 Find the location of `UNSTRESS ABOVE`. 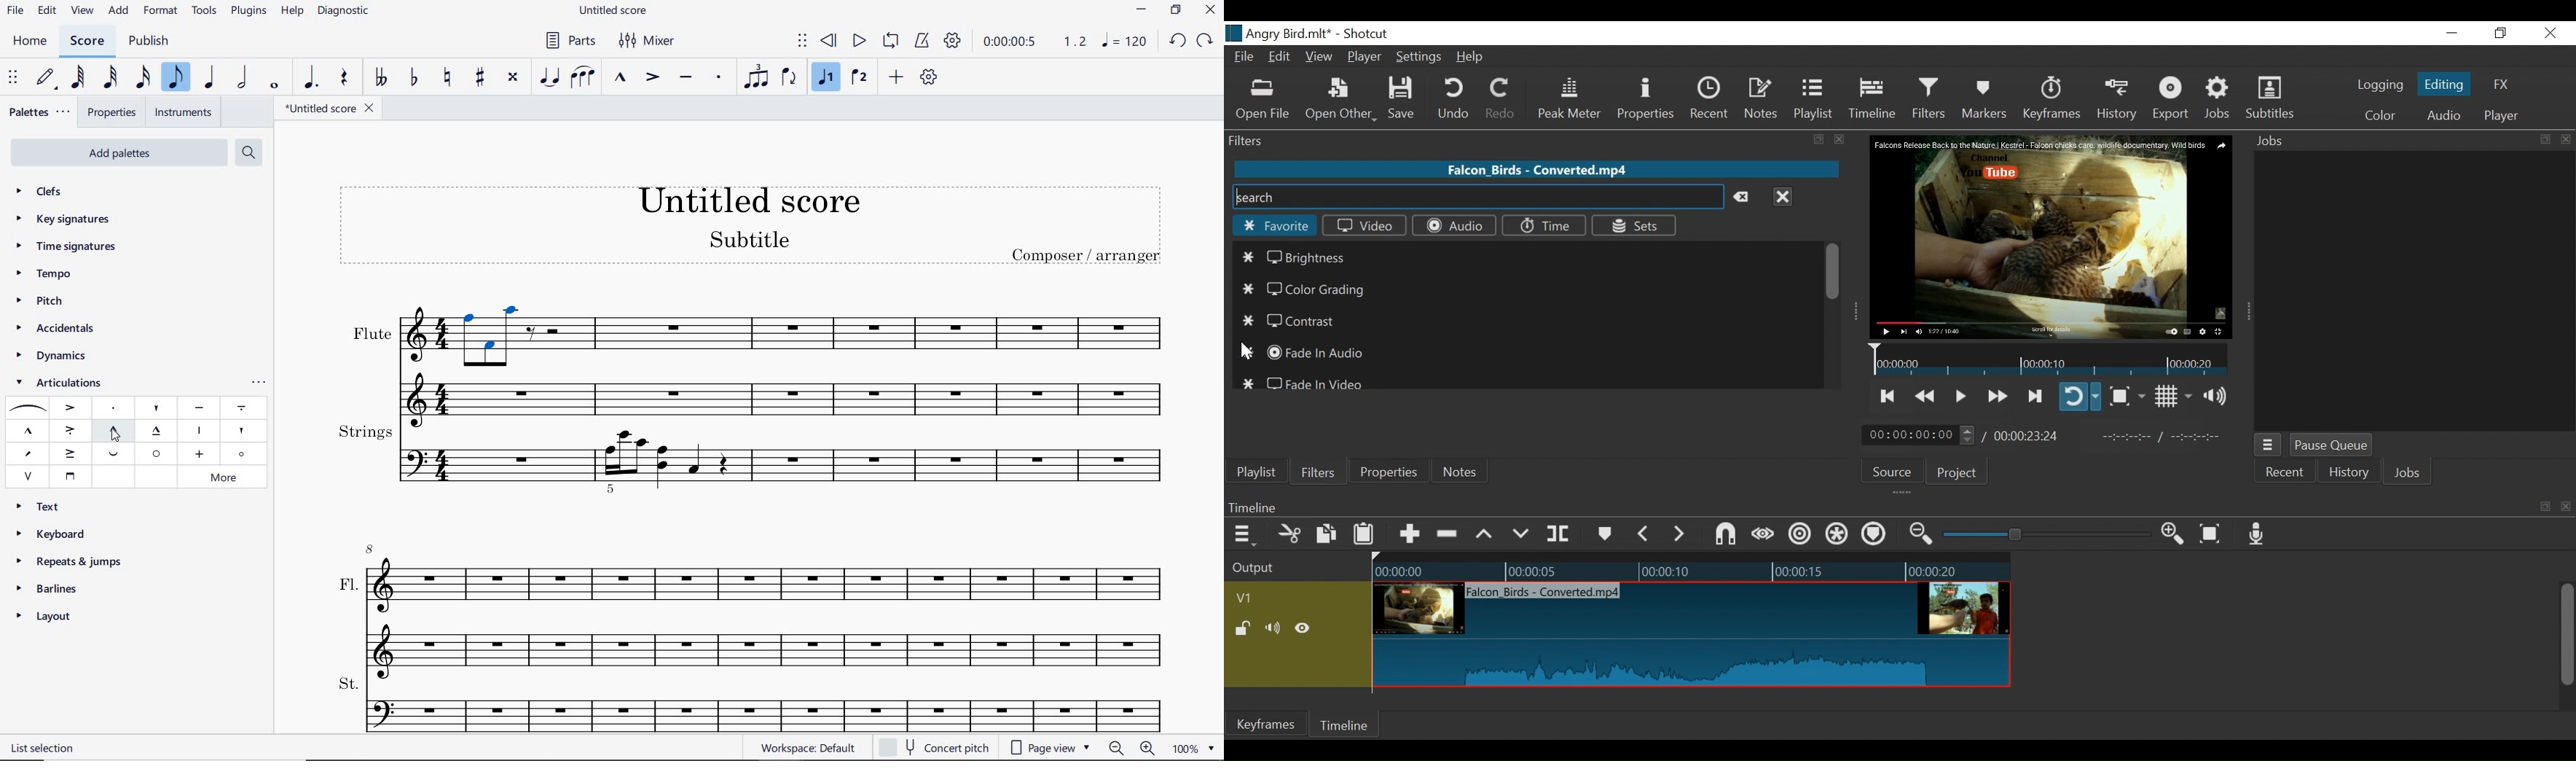

UNSTRESS ABOVE is located at coordinates (116, 456).